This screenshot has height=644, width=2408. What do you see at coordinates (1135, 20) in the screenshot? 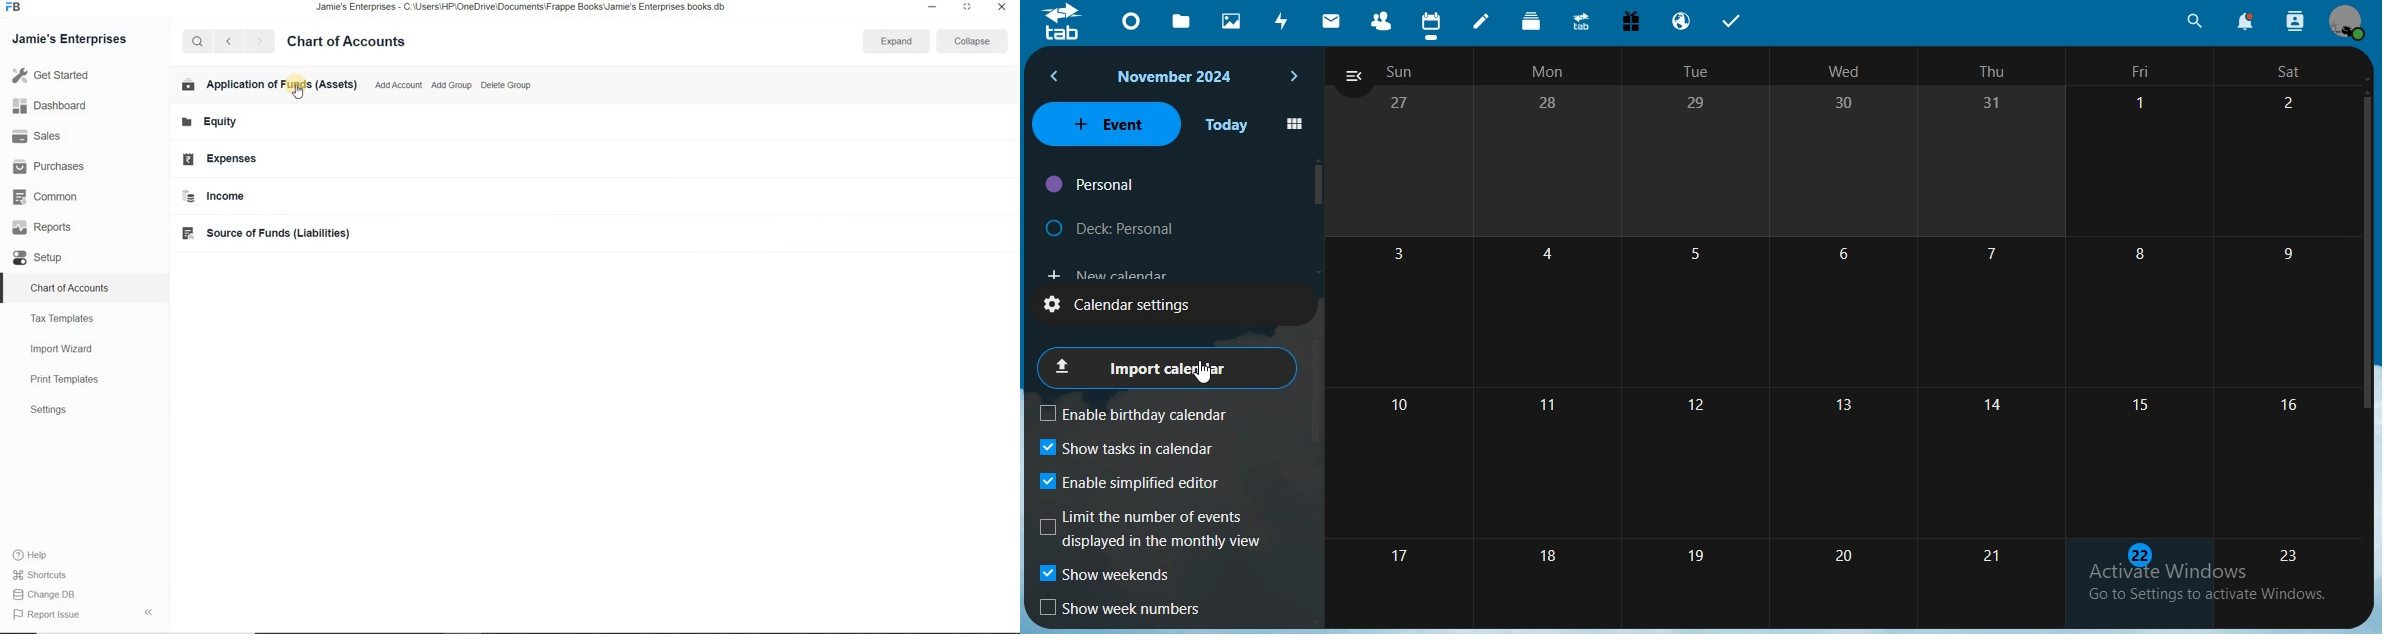
I see `dashboard` at bounding box center [1135, 20].